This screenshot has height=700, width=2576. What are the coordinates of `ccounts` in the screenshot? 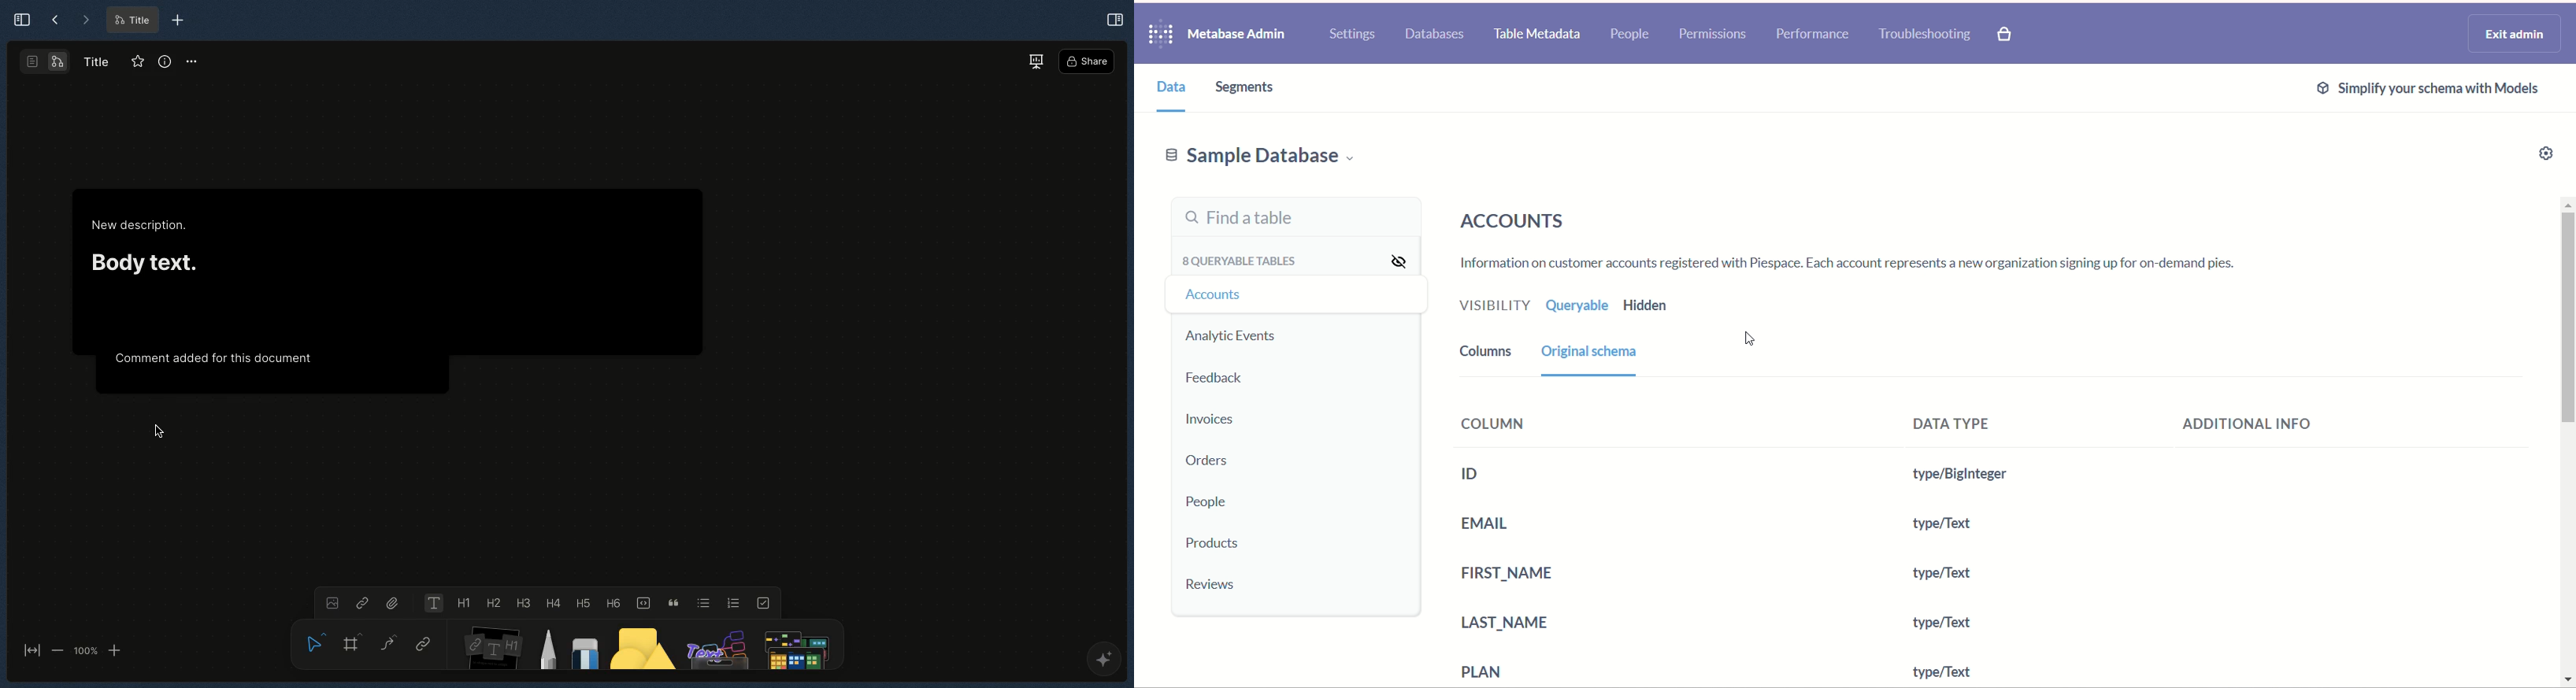 It's located at (1216, 297).